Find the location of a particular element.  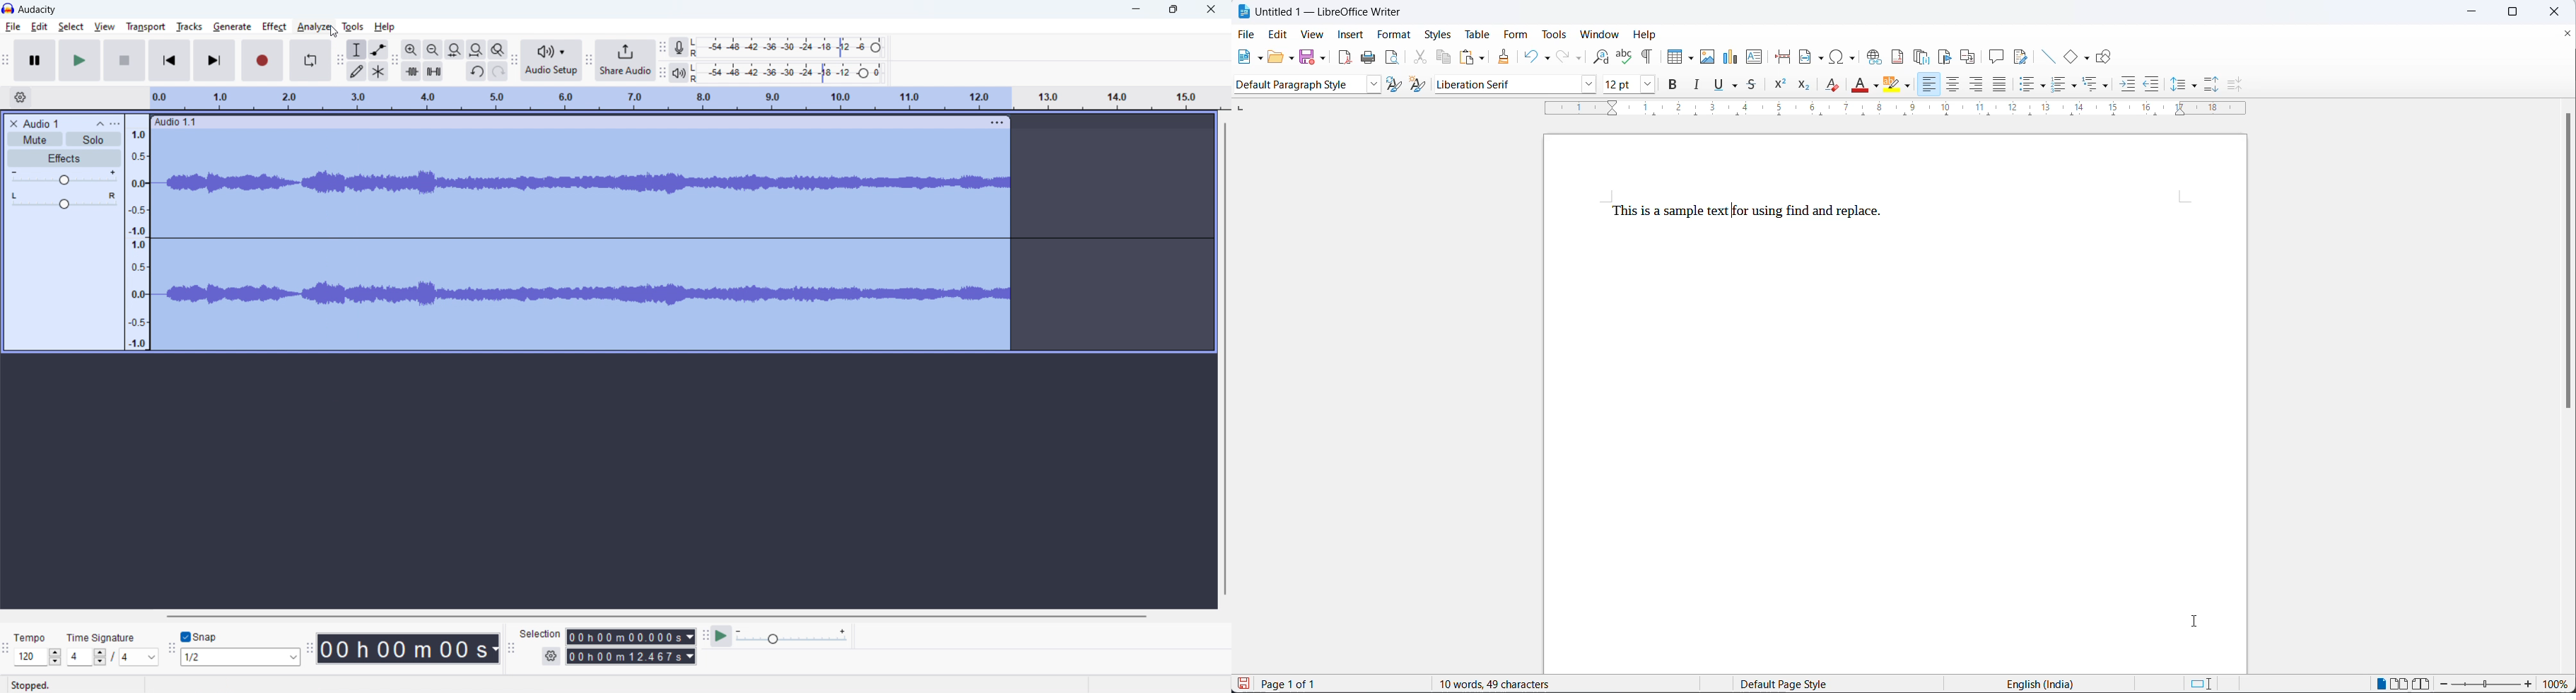

minimize is located at coordinates (2478, 11).